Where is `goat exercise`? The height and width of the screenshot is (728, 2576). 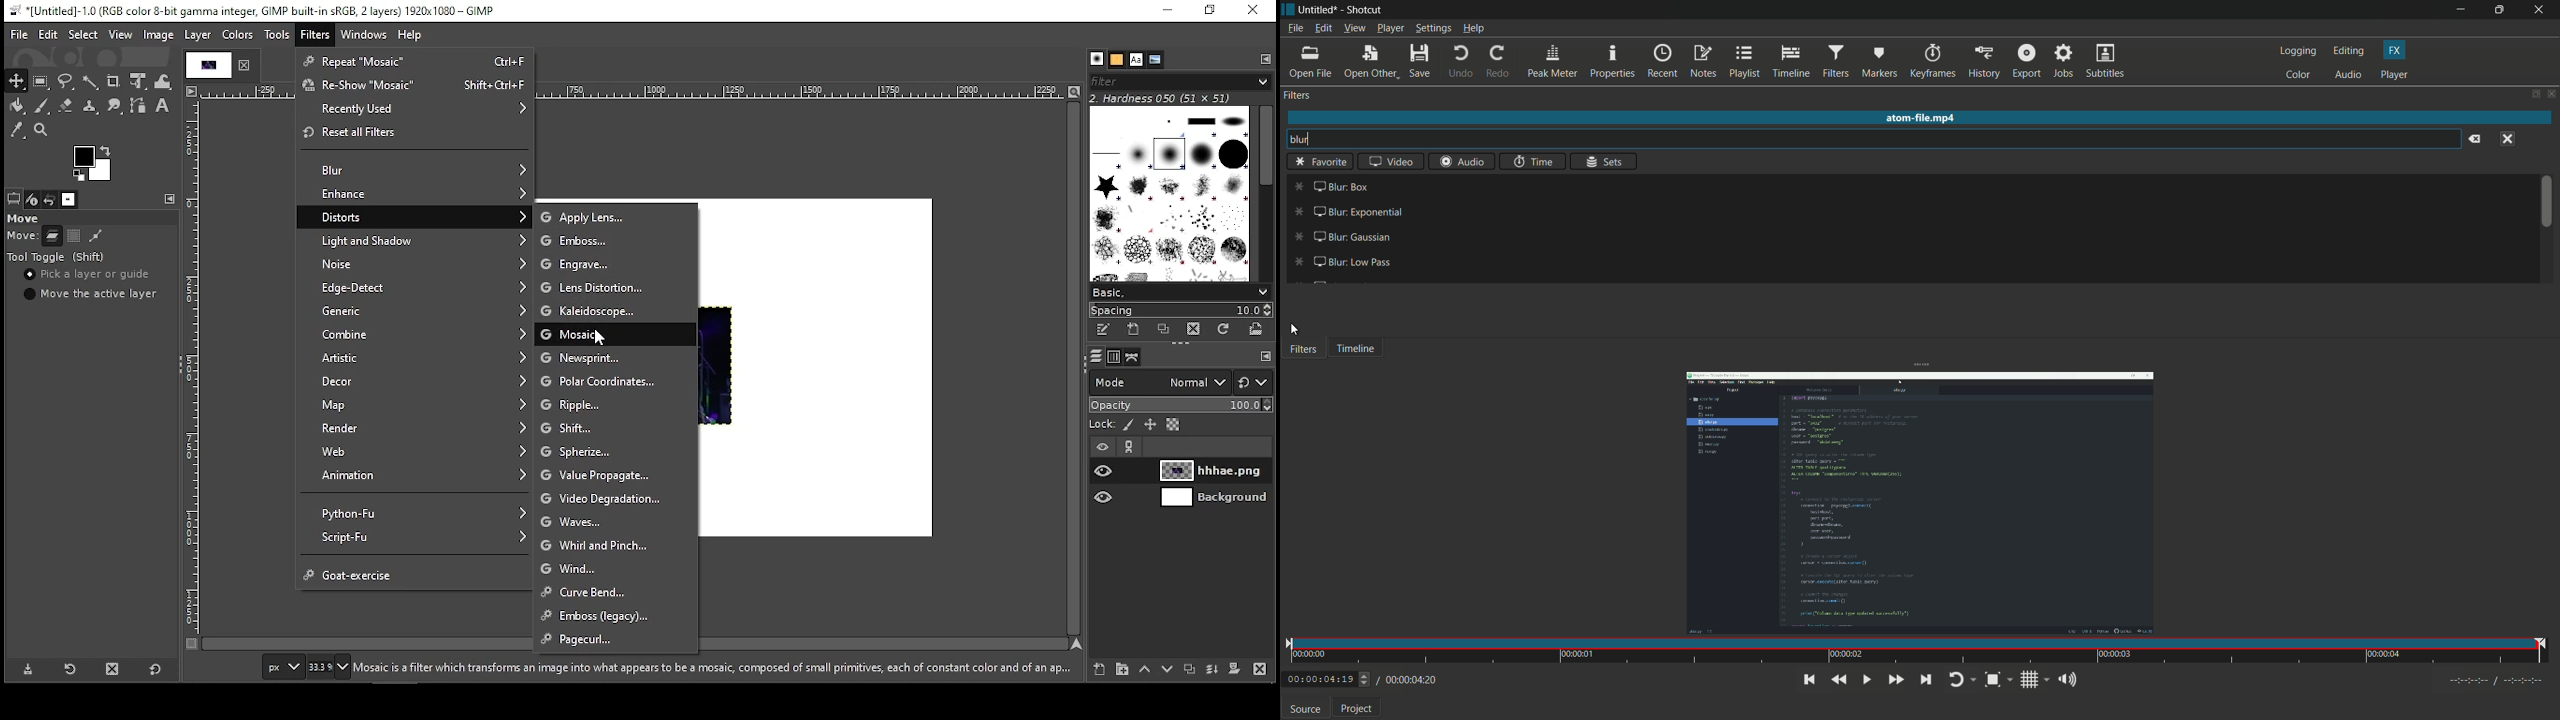
goat exercise is located at coordinates (418, 574).